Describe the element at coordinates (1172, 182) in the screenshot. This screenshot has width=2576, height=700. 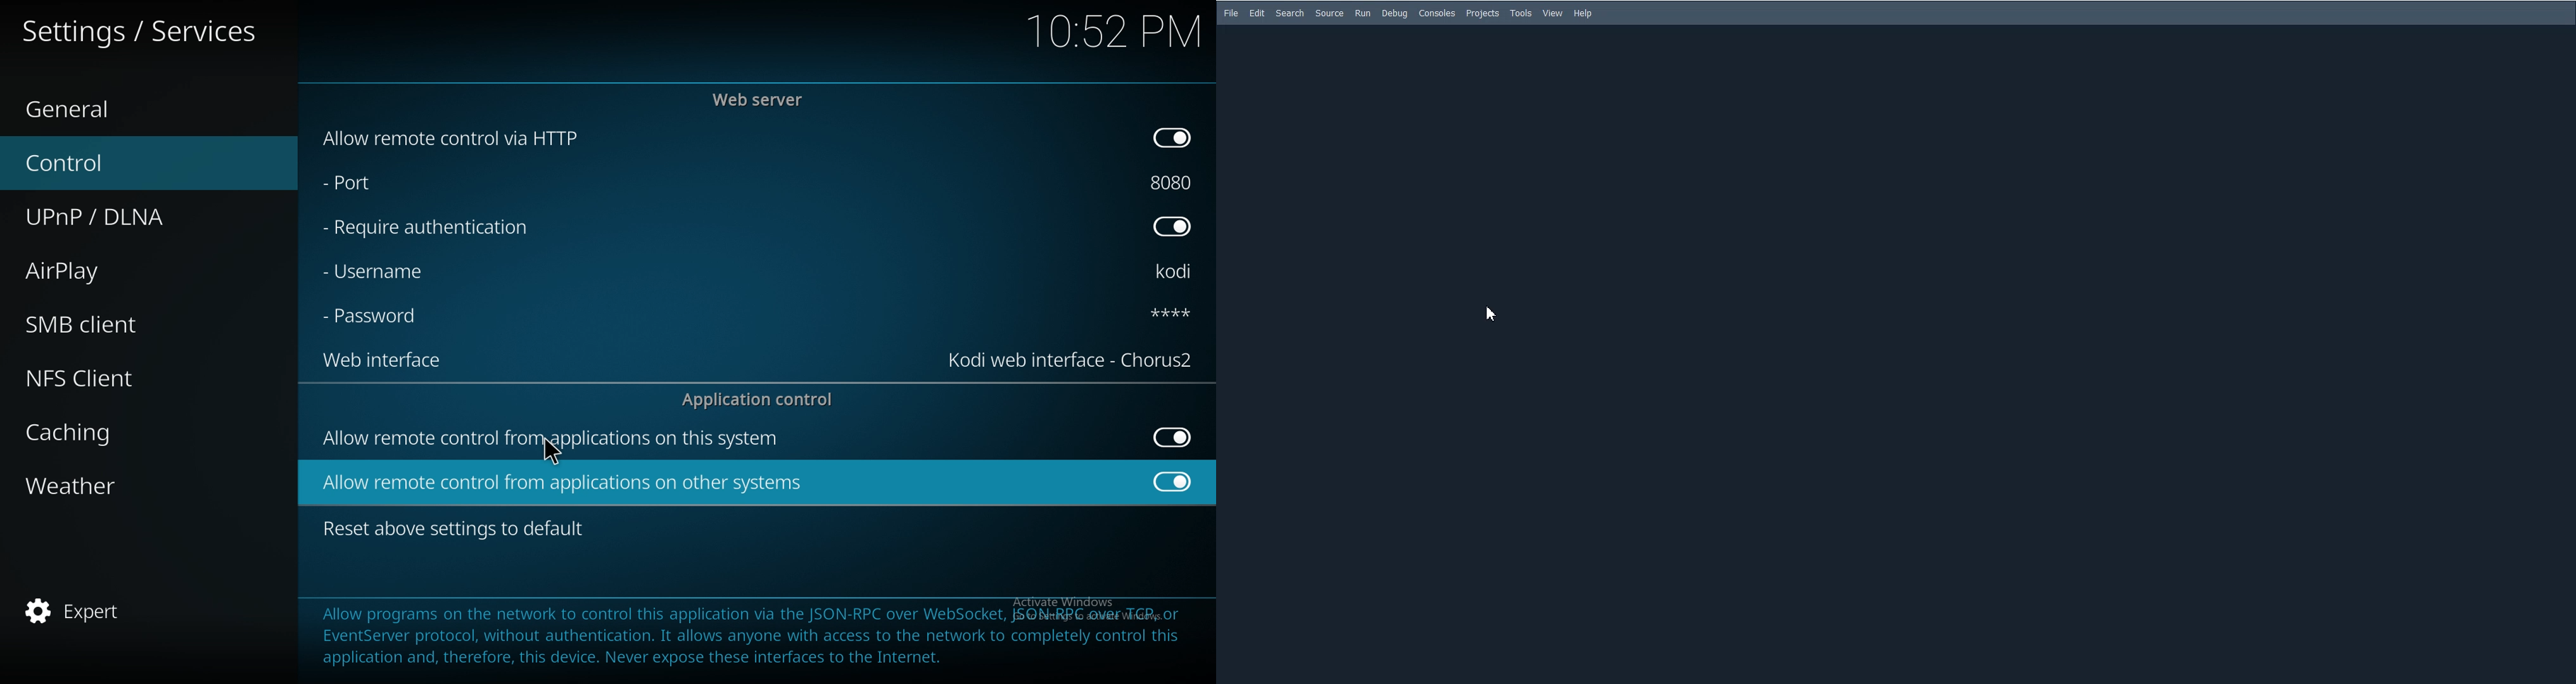
I see `port number` at that location.